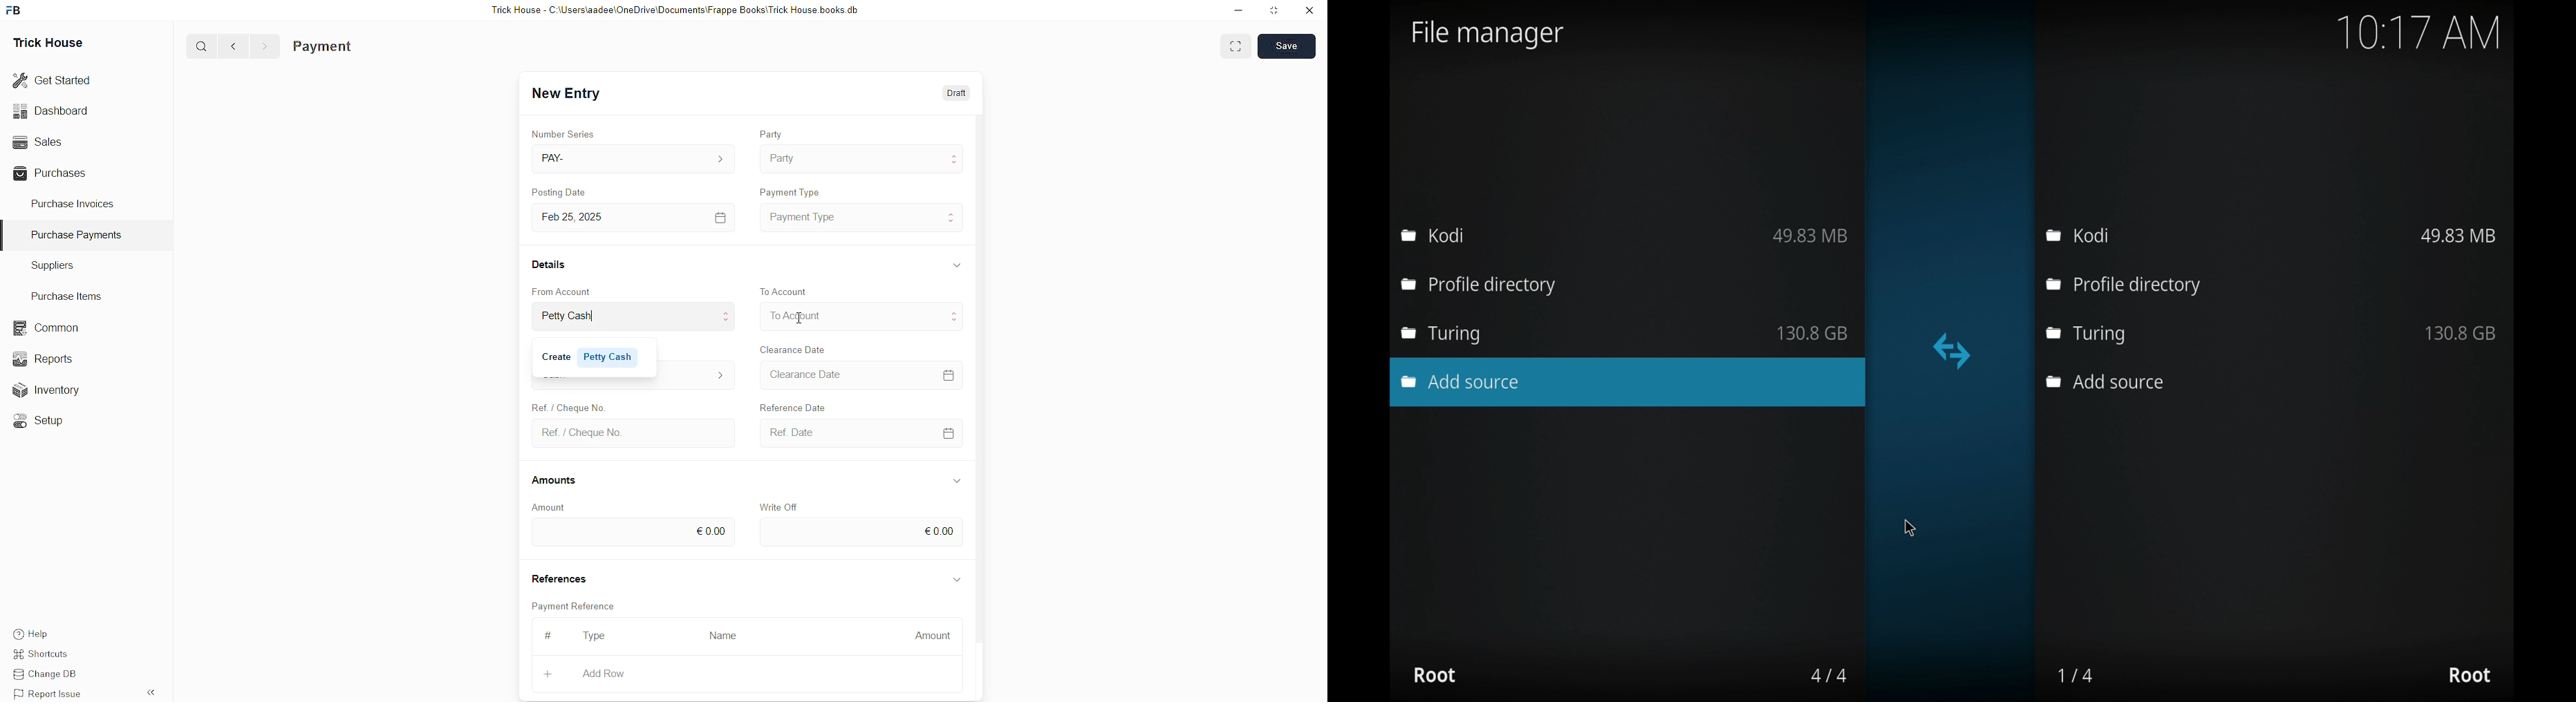 The image size is (2576, 728). I want to click on +, so click(550, 672).